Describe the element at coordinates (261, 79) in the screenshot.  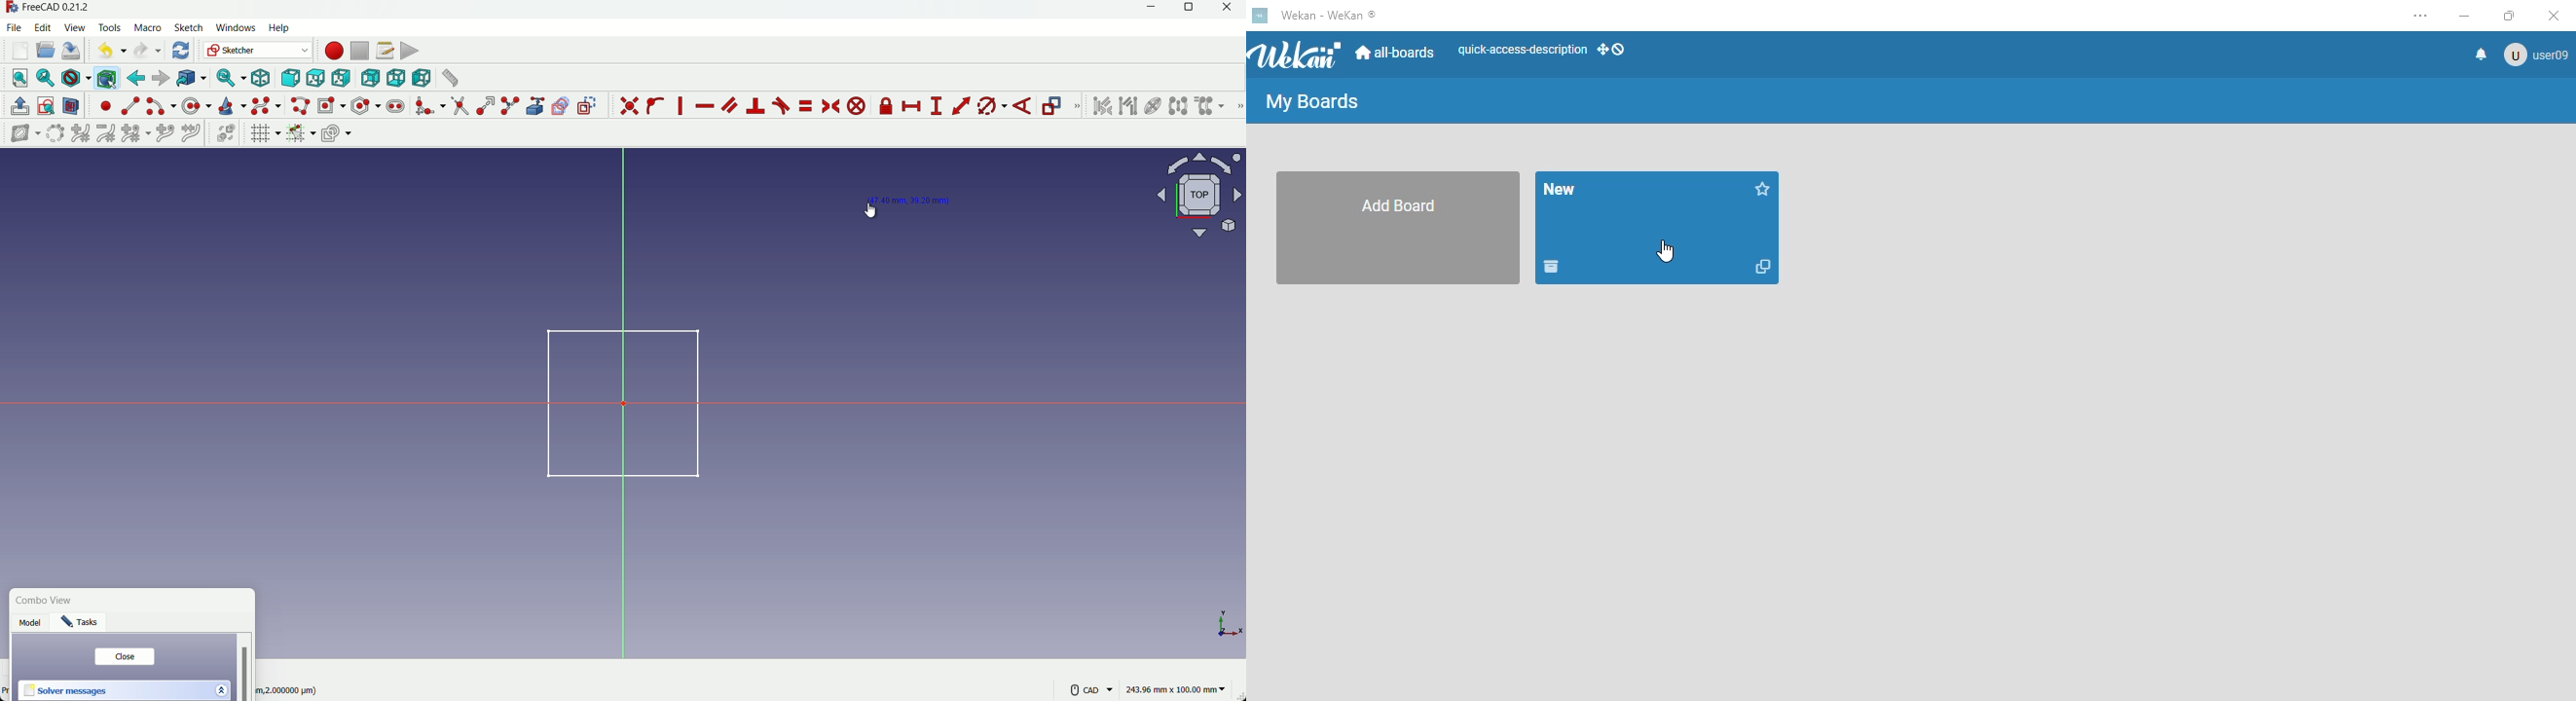
I see `isometric view` at that location.